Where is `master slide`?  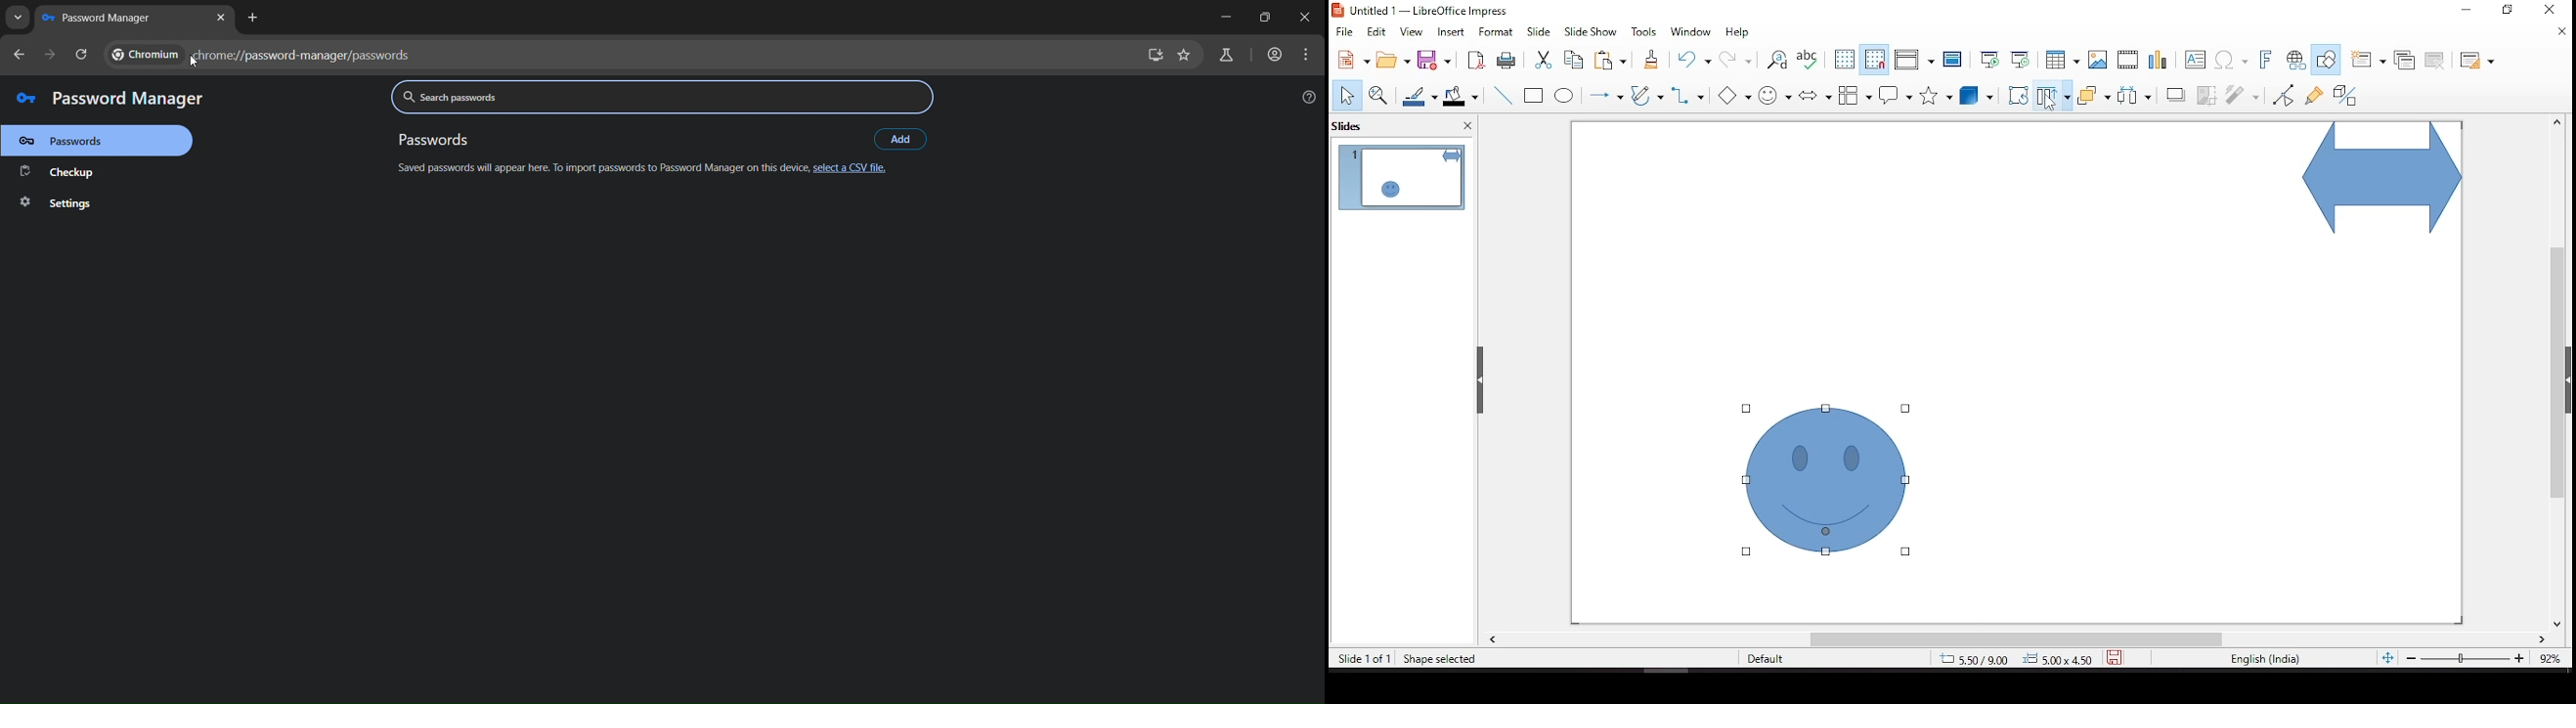
master slide is located at coordinates (1953, 60).